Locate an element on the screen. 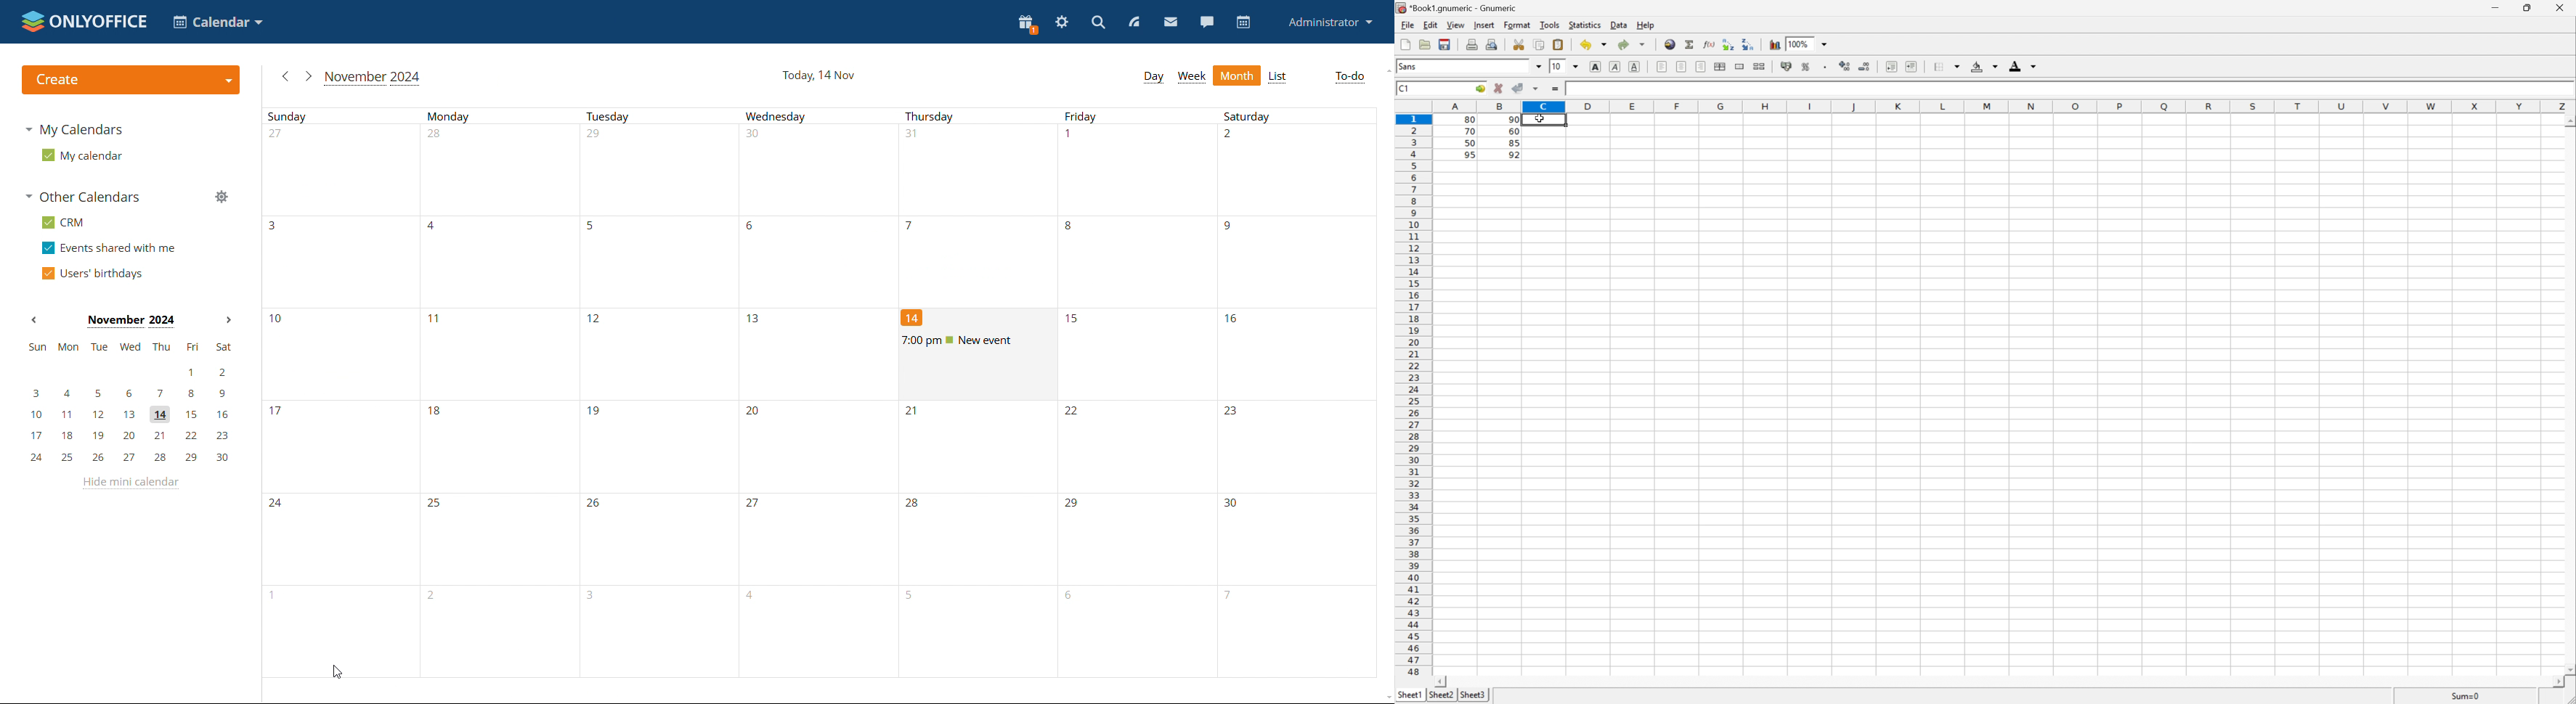 This screenshot has width=2576, height=728. Statistics is located at coordinates (1586, 25).